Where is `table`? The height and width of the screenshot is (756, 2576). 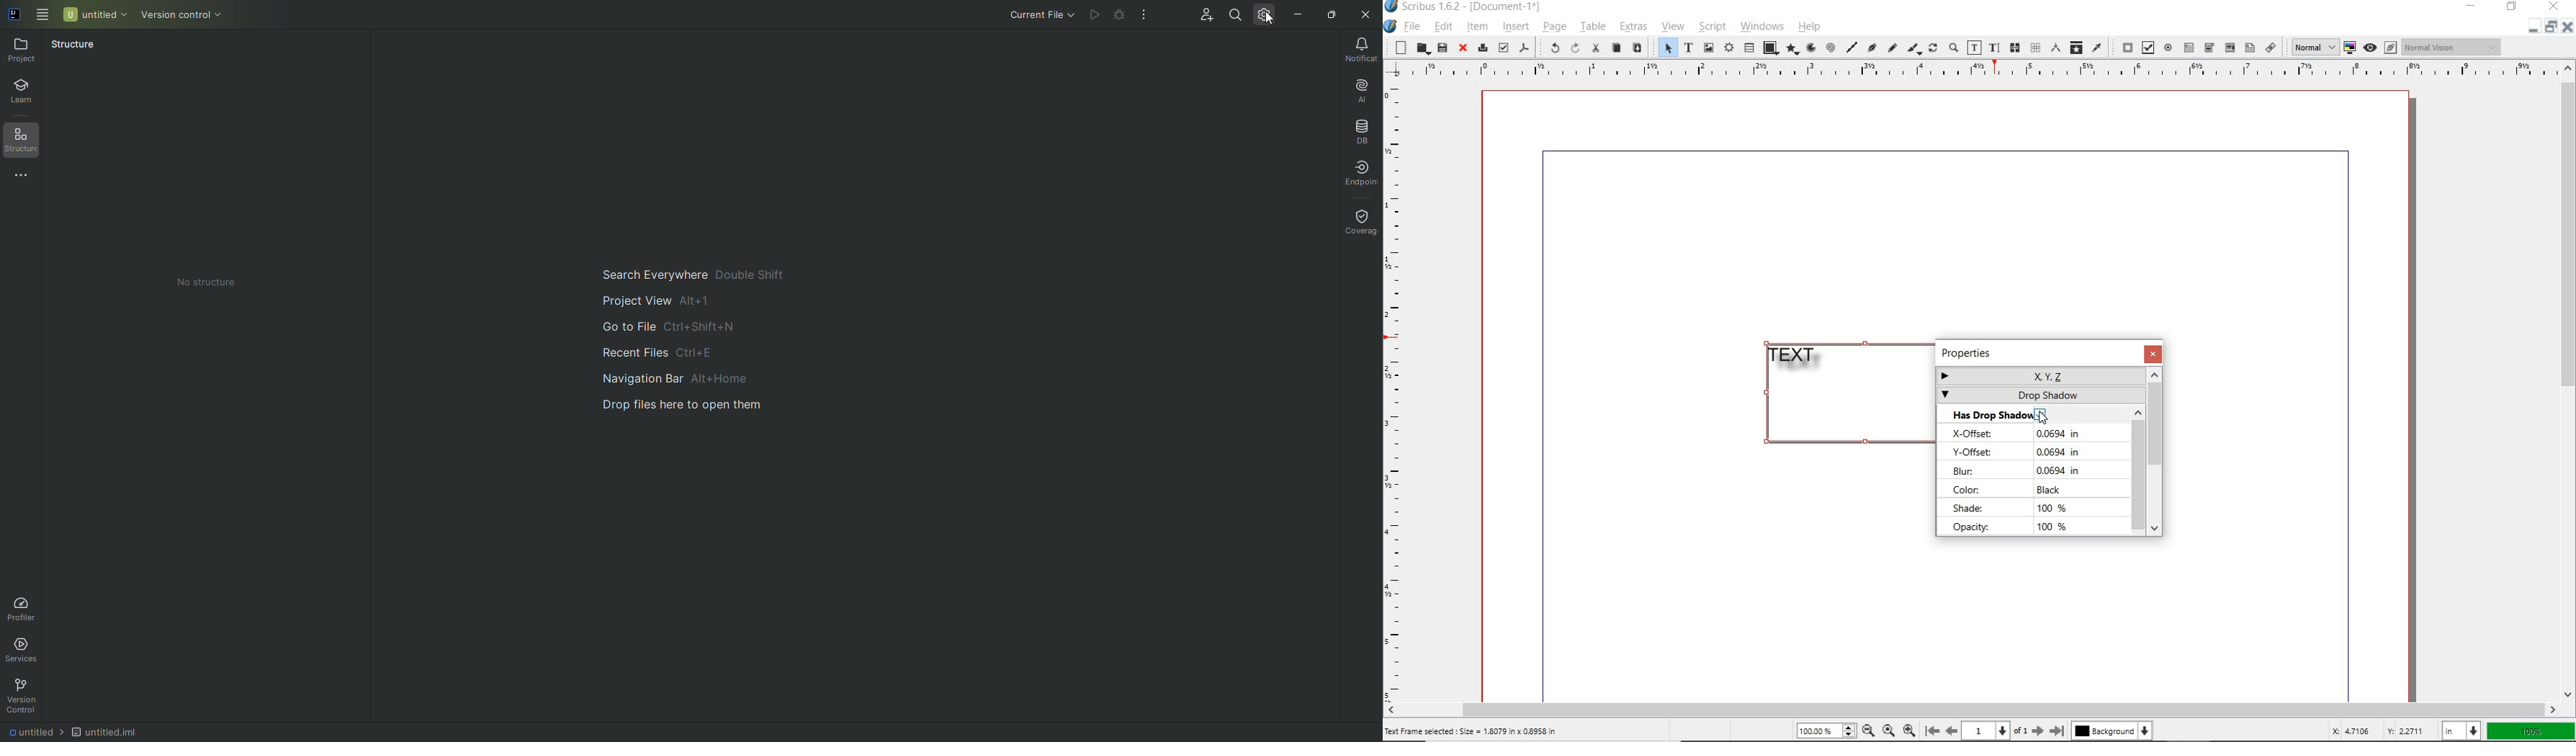 table is located at coordinates (1593, 28).